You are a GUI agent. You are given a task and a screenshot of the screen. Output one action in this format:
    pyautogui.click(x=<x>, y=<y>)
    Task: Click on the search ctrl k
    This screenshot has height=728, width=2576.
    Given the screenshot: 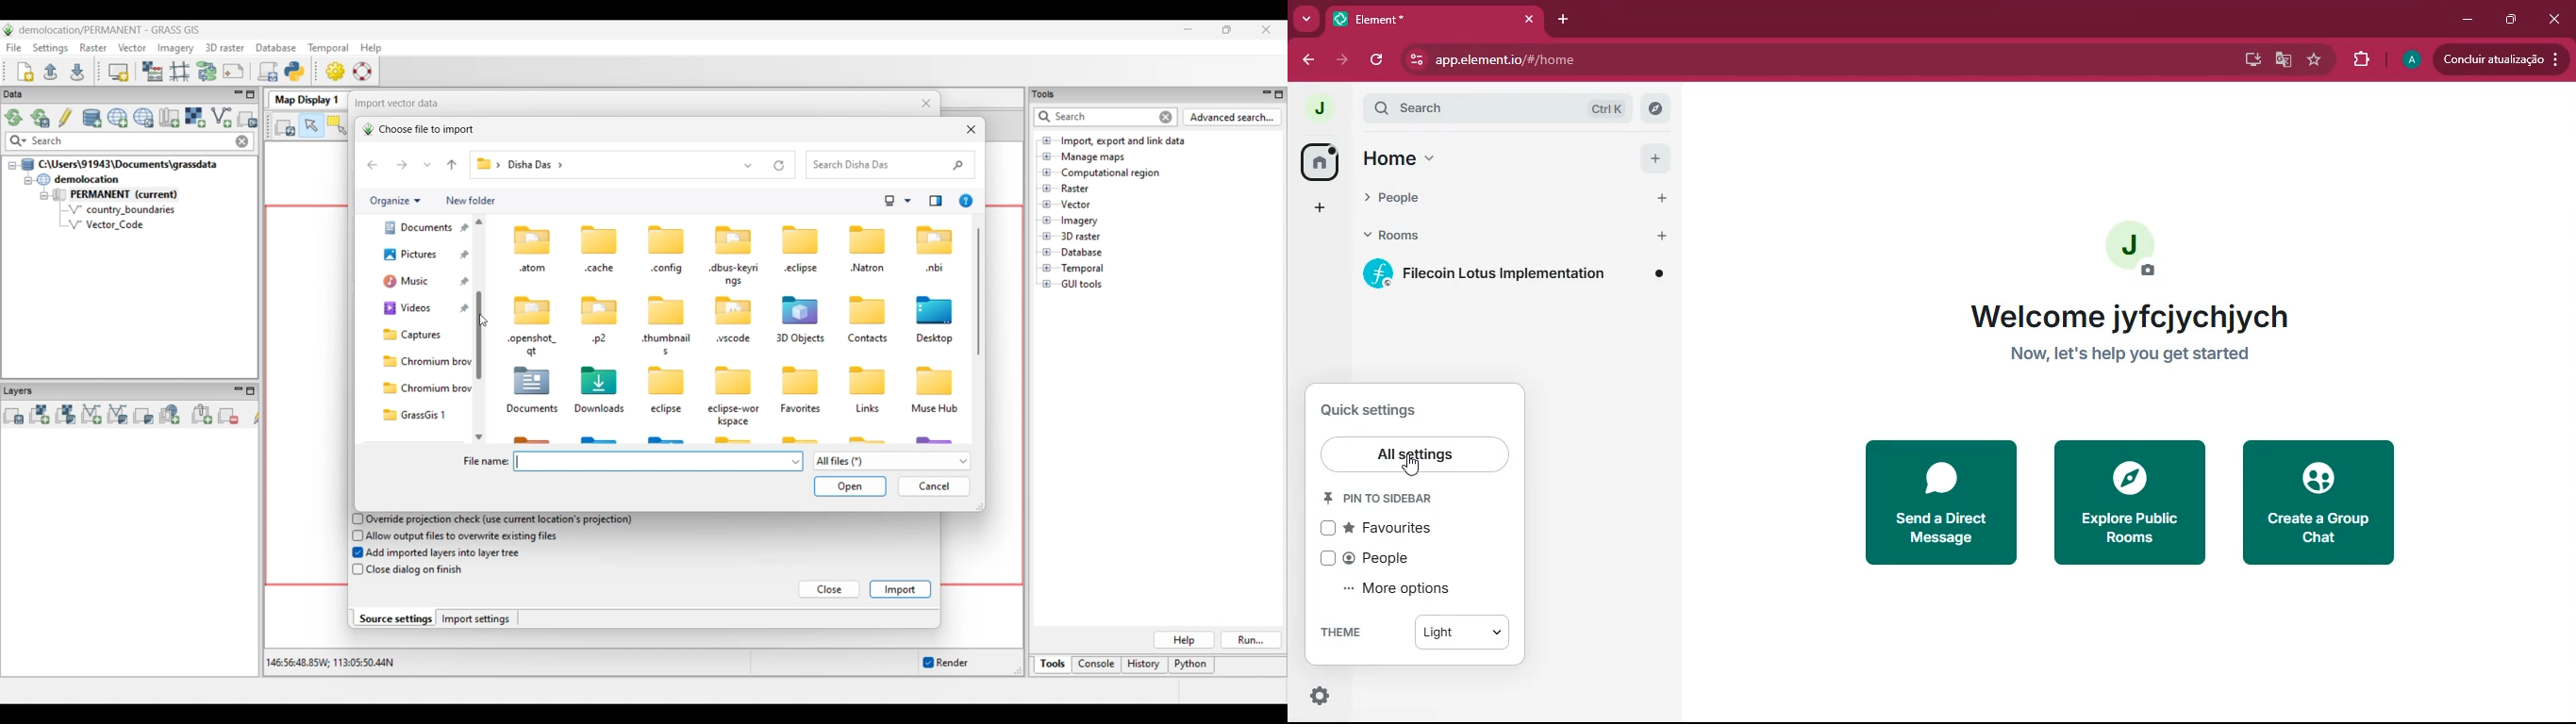 What is the action you would take?
    pyautogui.click(x=1513, y=108)
    